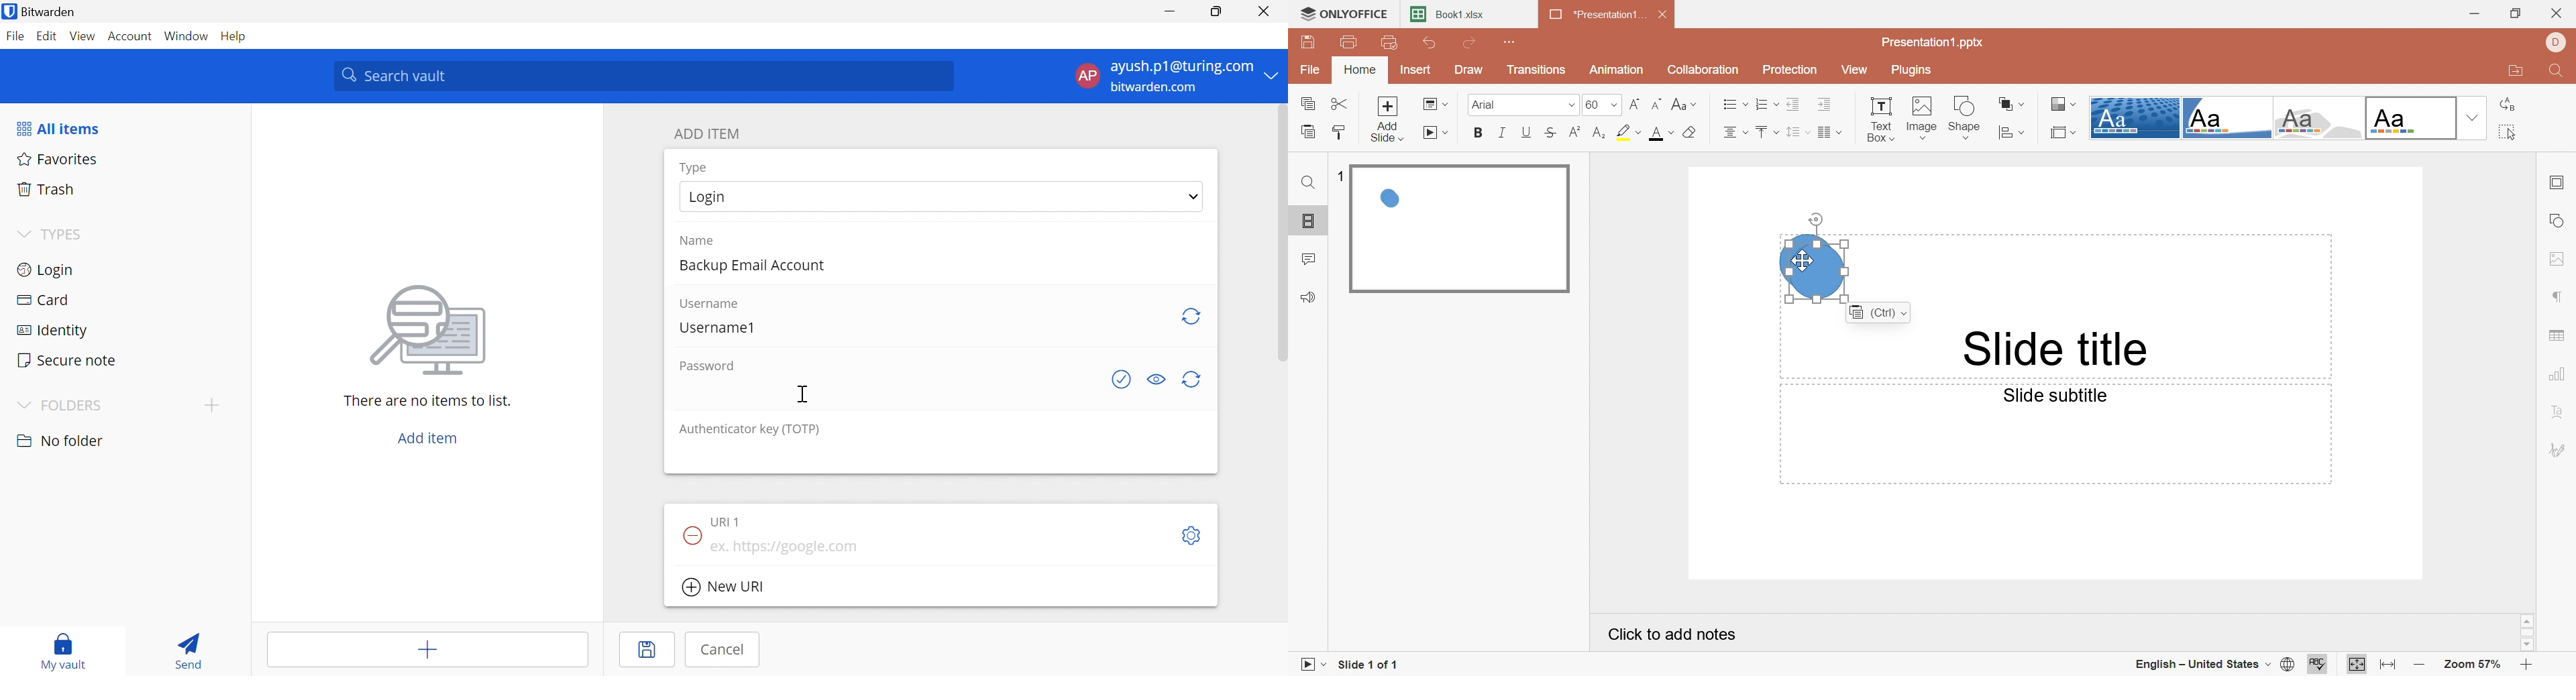 The height and width of the screenshot is (700, 2576). Describe the element at coordinates (1415, 68) in the screenshot. I see `Insert` at that location.